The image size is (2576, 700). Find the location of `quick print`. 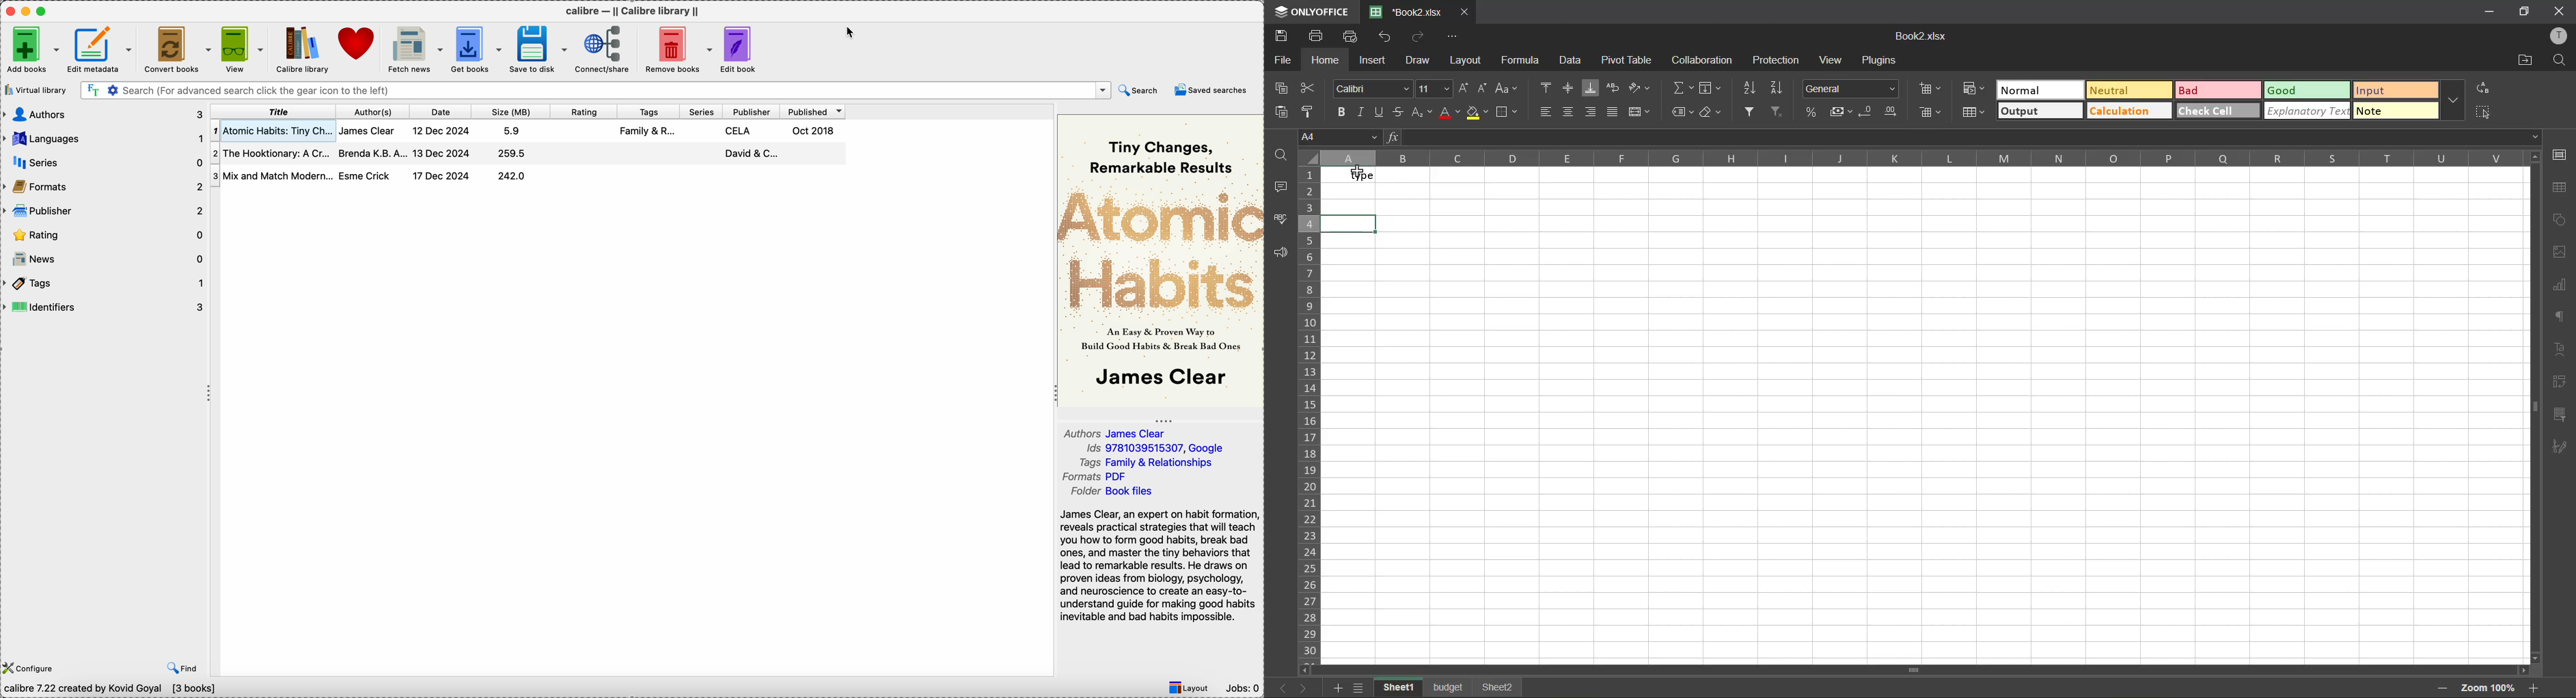

quick print is located at coordinates (1351, 36).